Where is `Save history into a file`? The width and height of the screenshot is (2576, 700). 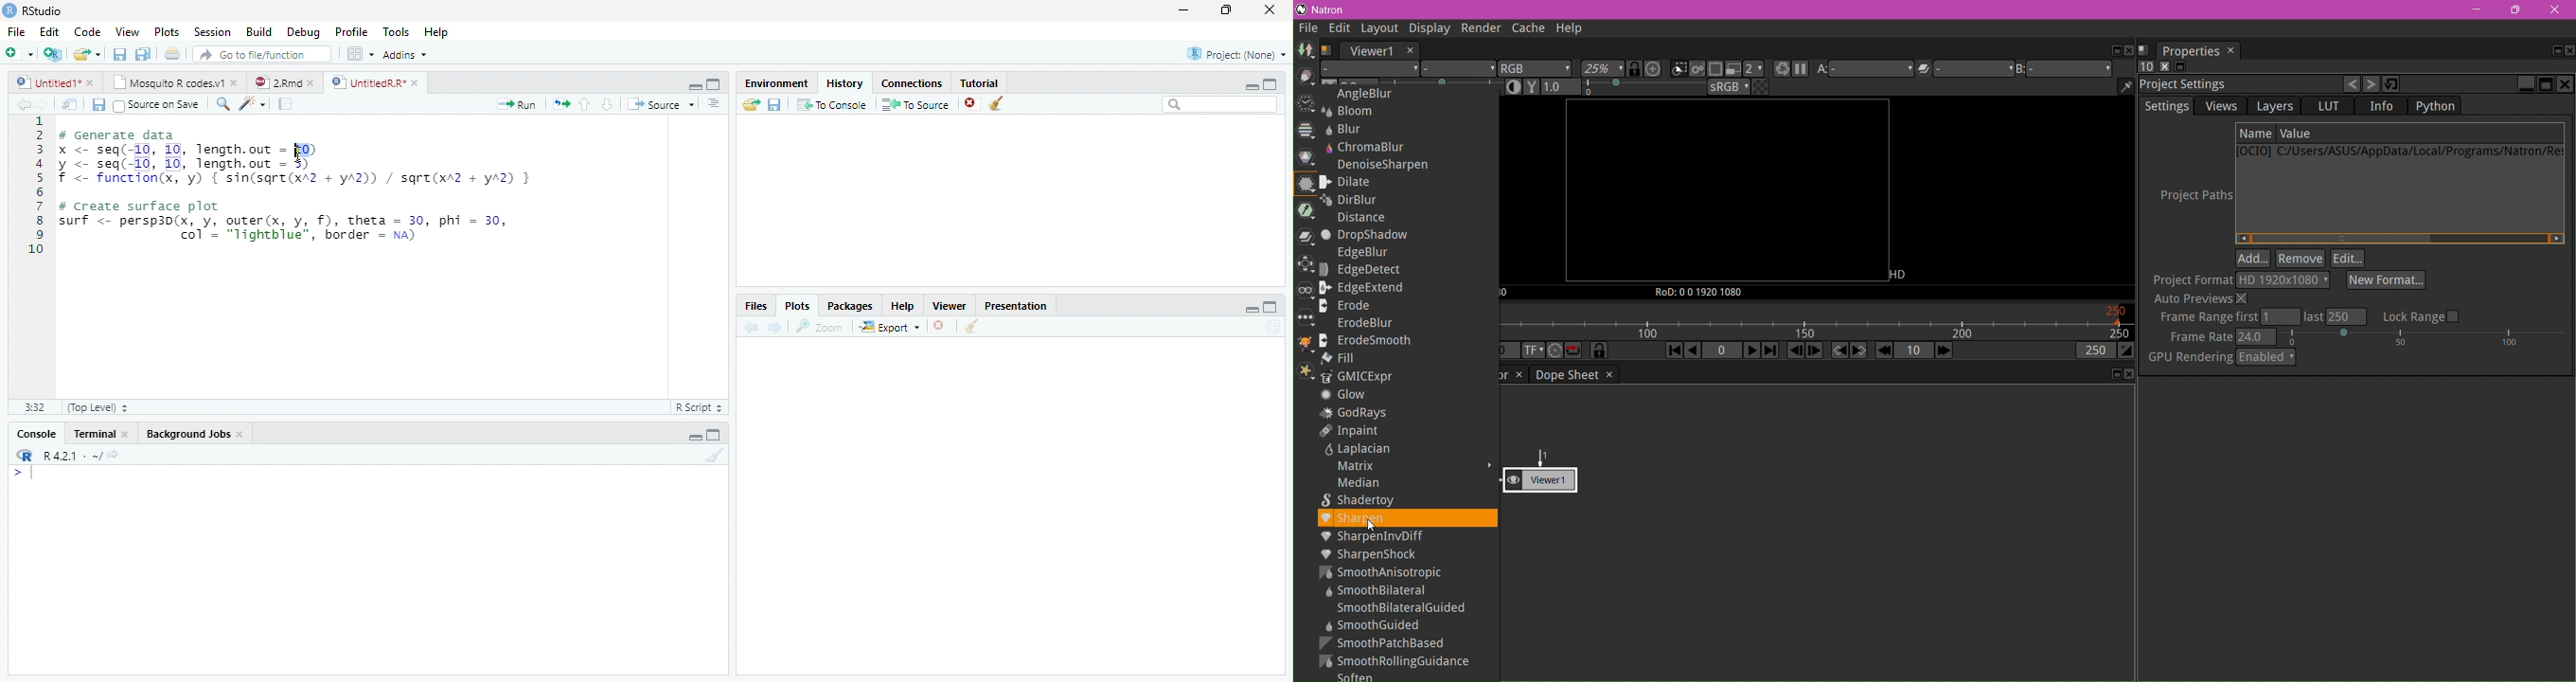
Save history into a file is located at coordinates (774, 104).